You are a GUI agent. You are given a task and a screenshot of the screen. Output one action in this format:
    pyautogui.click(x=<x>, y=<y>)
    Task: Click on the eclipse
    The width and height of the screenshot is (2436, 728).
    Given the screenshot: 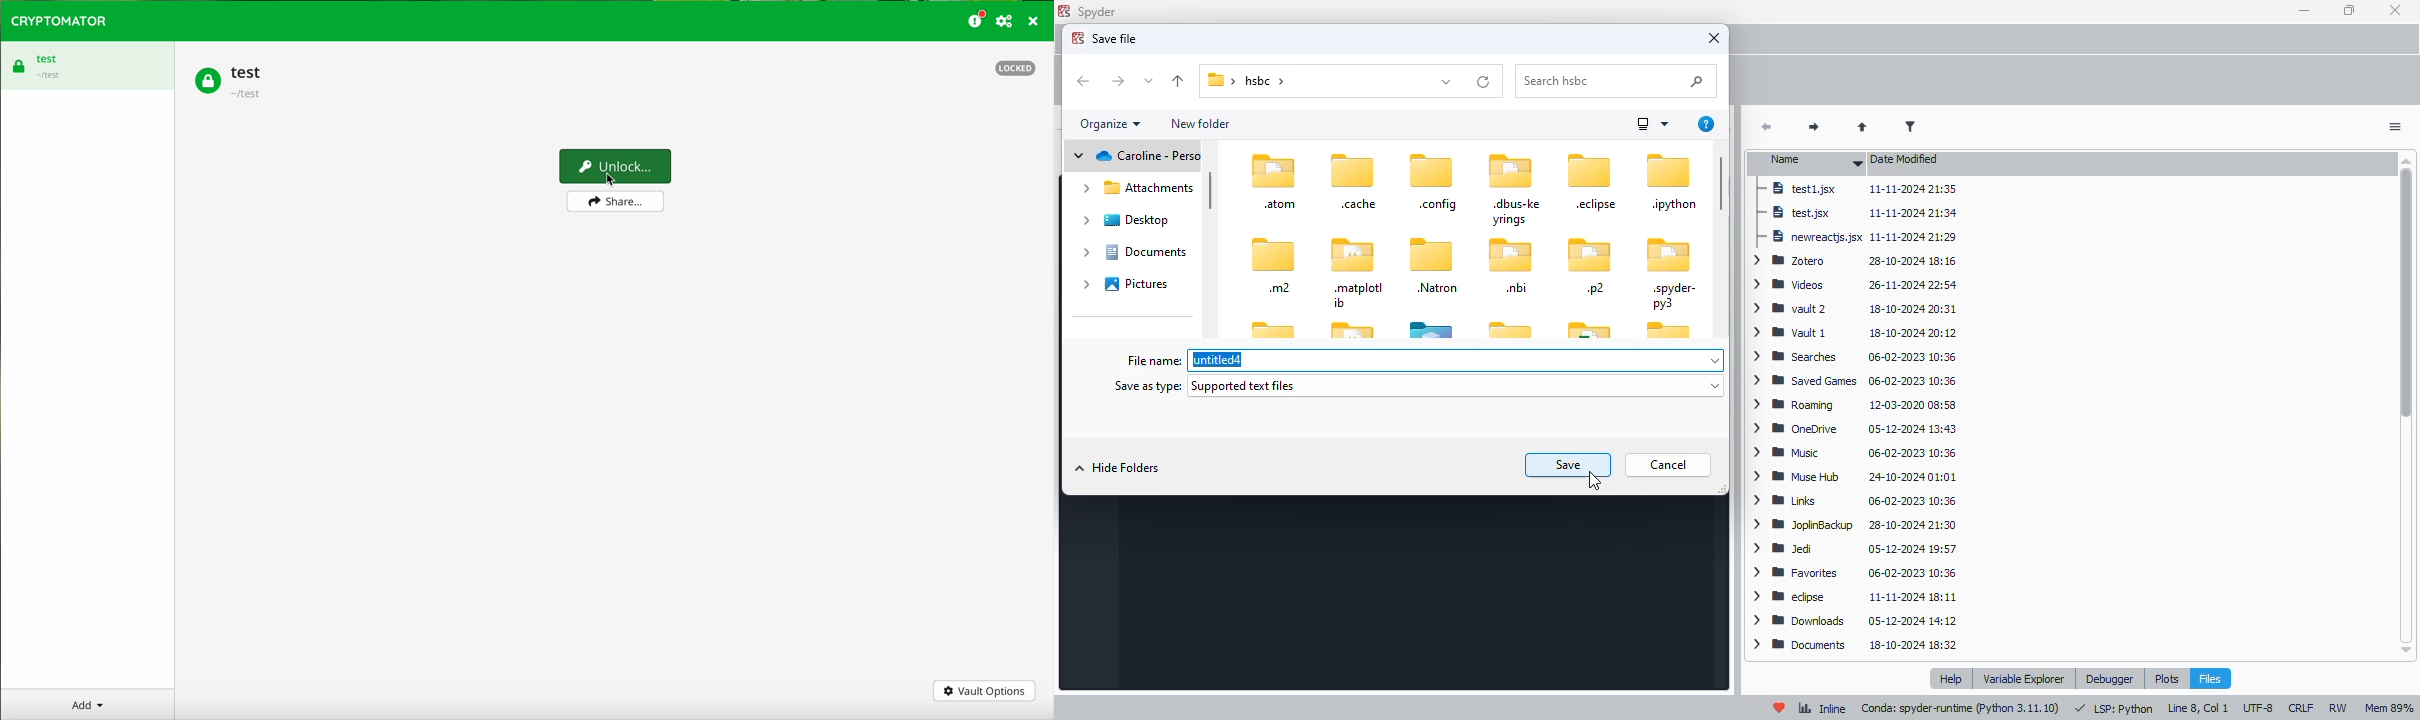 What is the action you would take?
    pyautogui.click(x=1793, y=598)
    